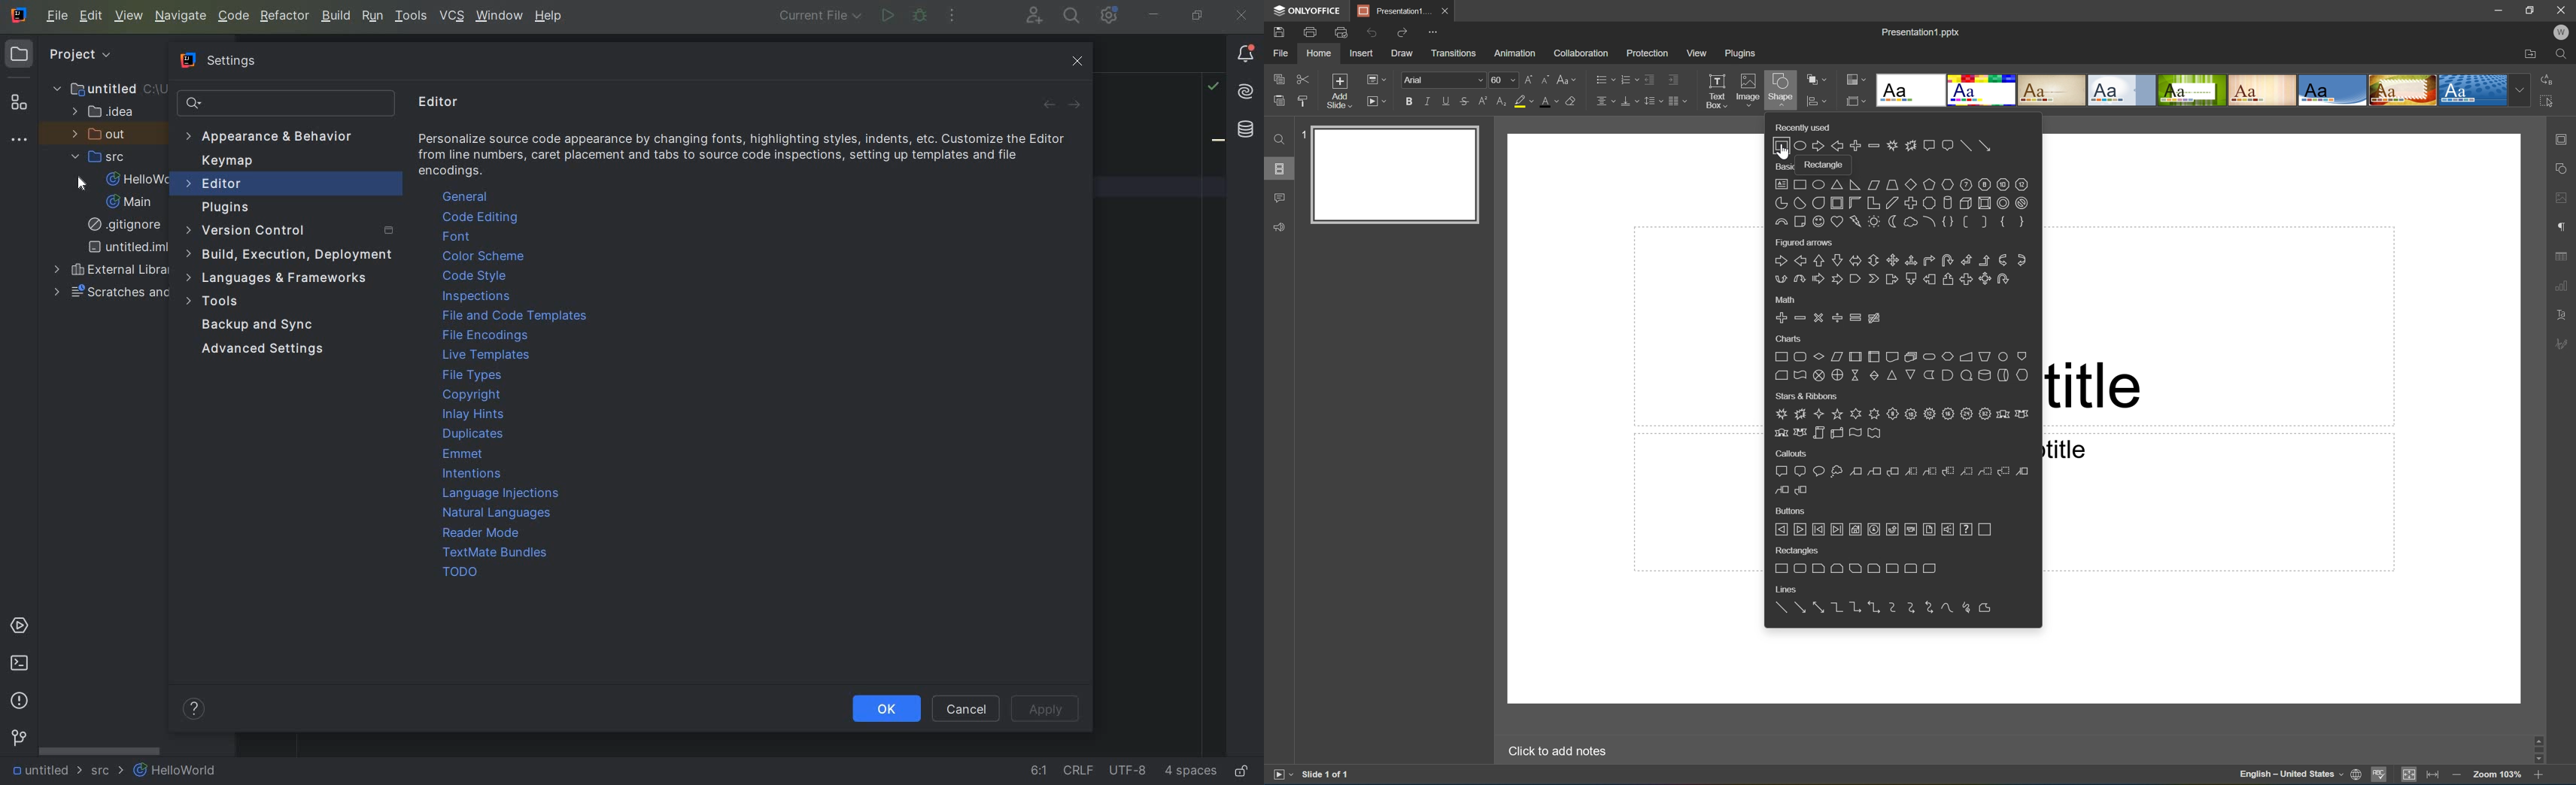  What do you see at coordinates (2561, 200) in the screenshot?
I see `image settings` at bounding box center [2561, 200].